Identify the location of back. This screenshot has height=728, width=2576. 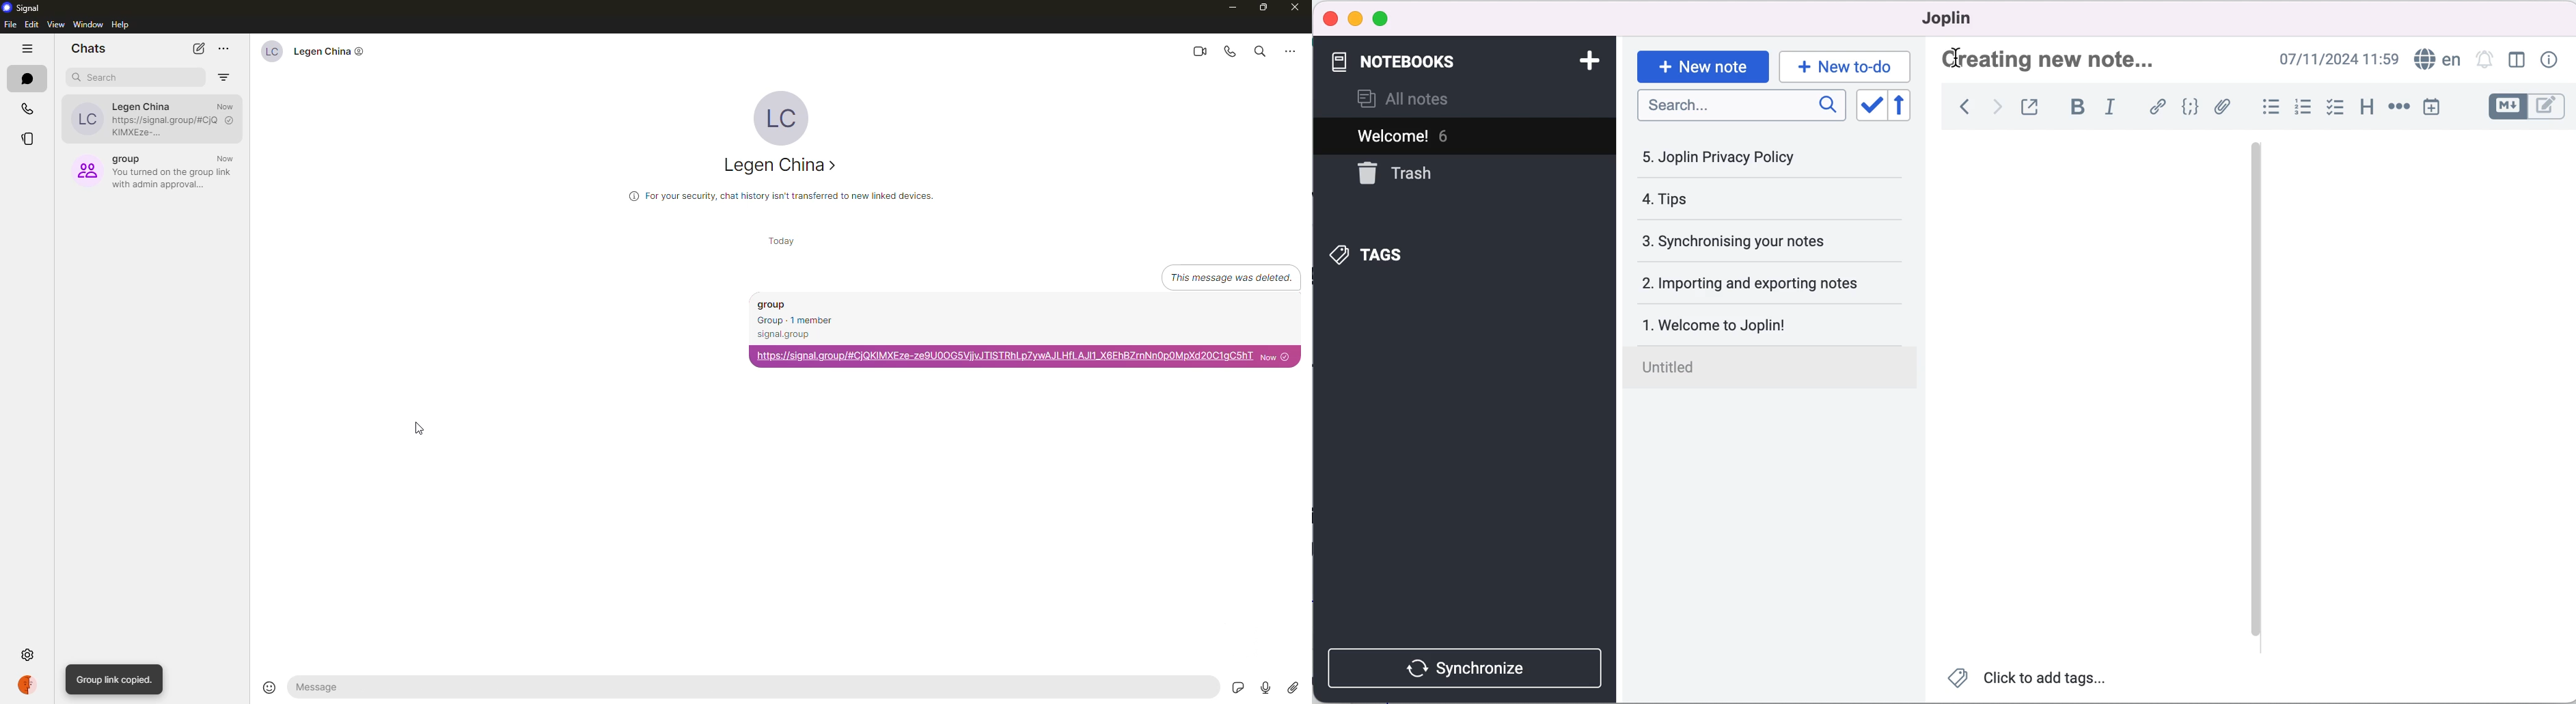
(1961, 109).